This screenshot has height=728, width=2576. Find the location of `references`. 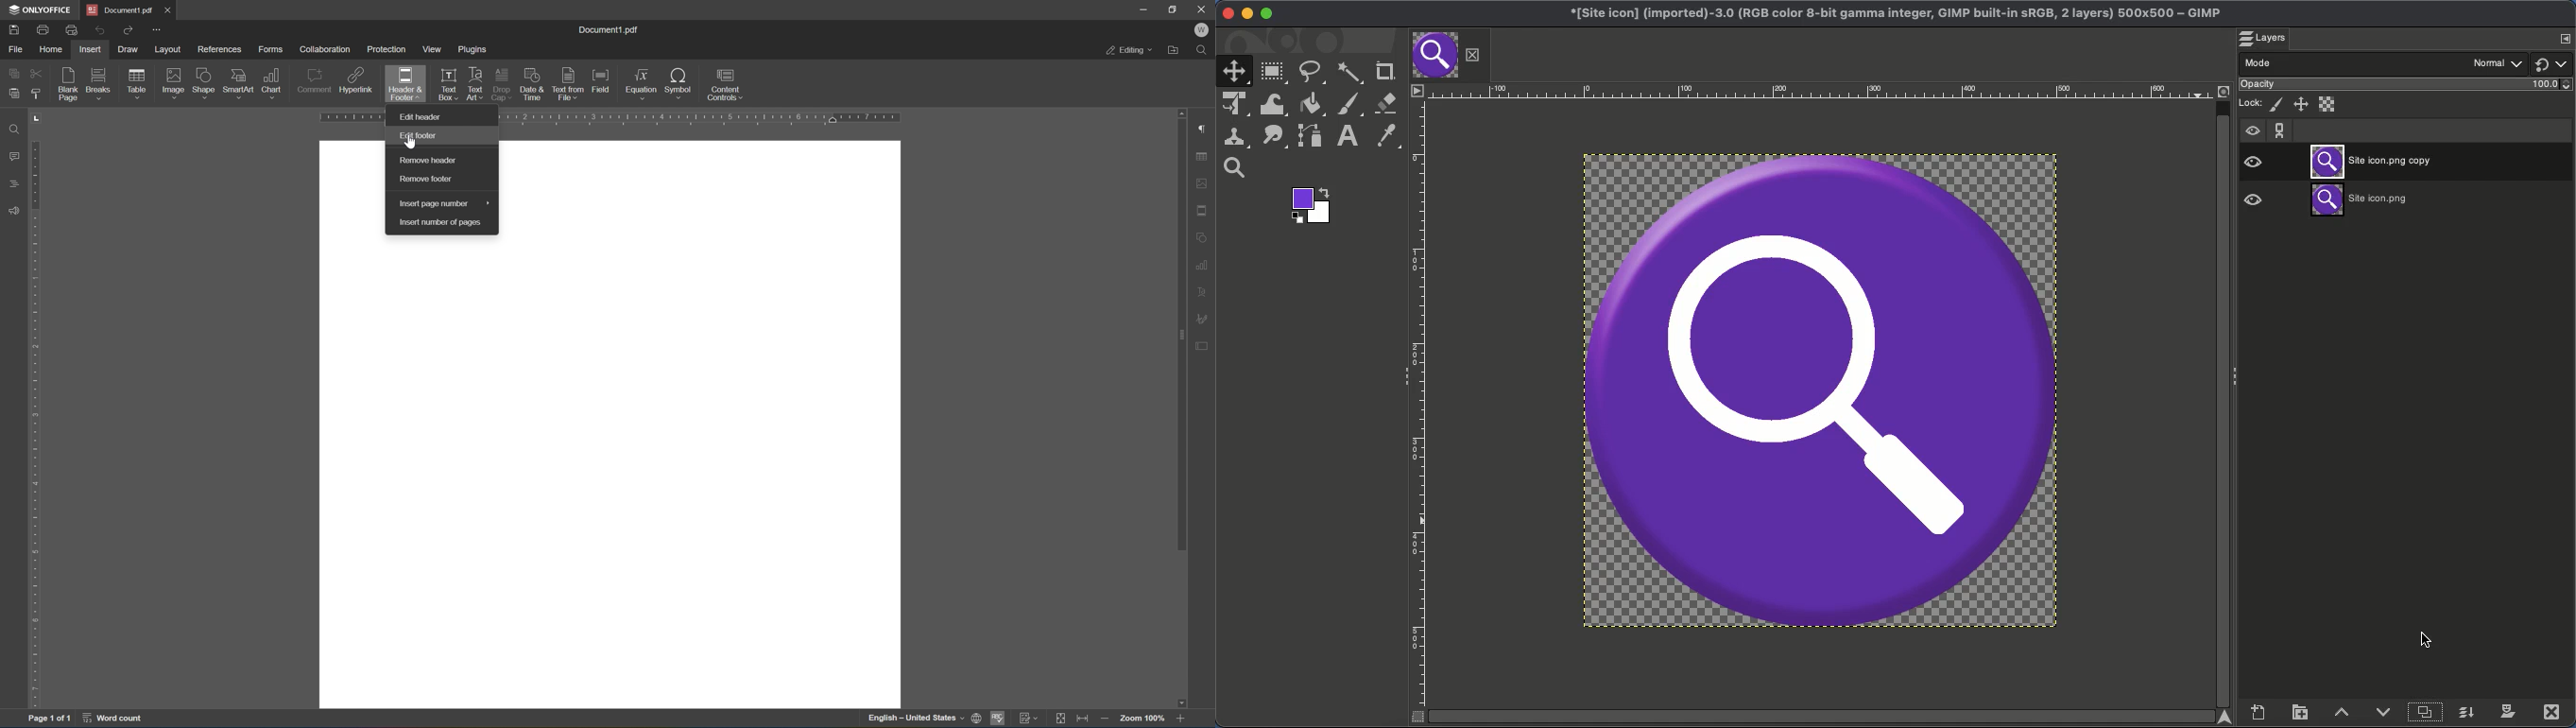

references is located at coordinates (218, 51).